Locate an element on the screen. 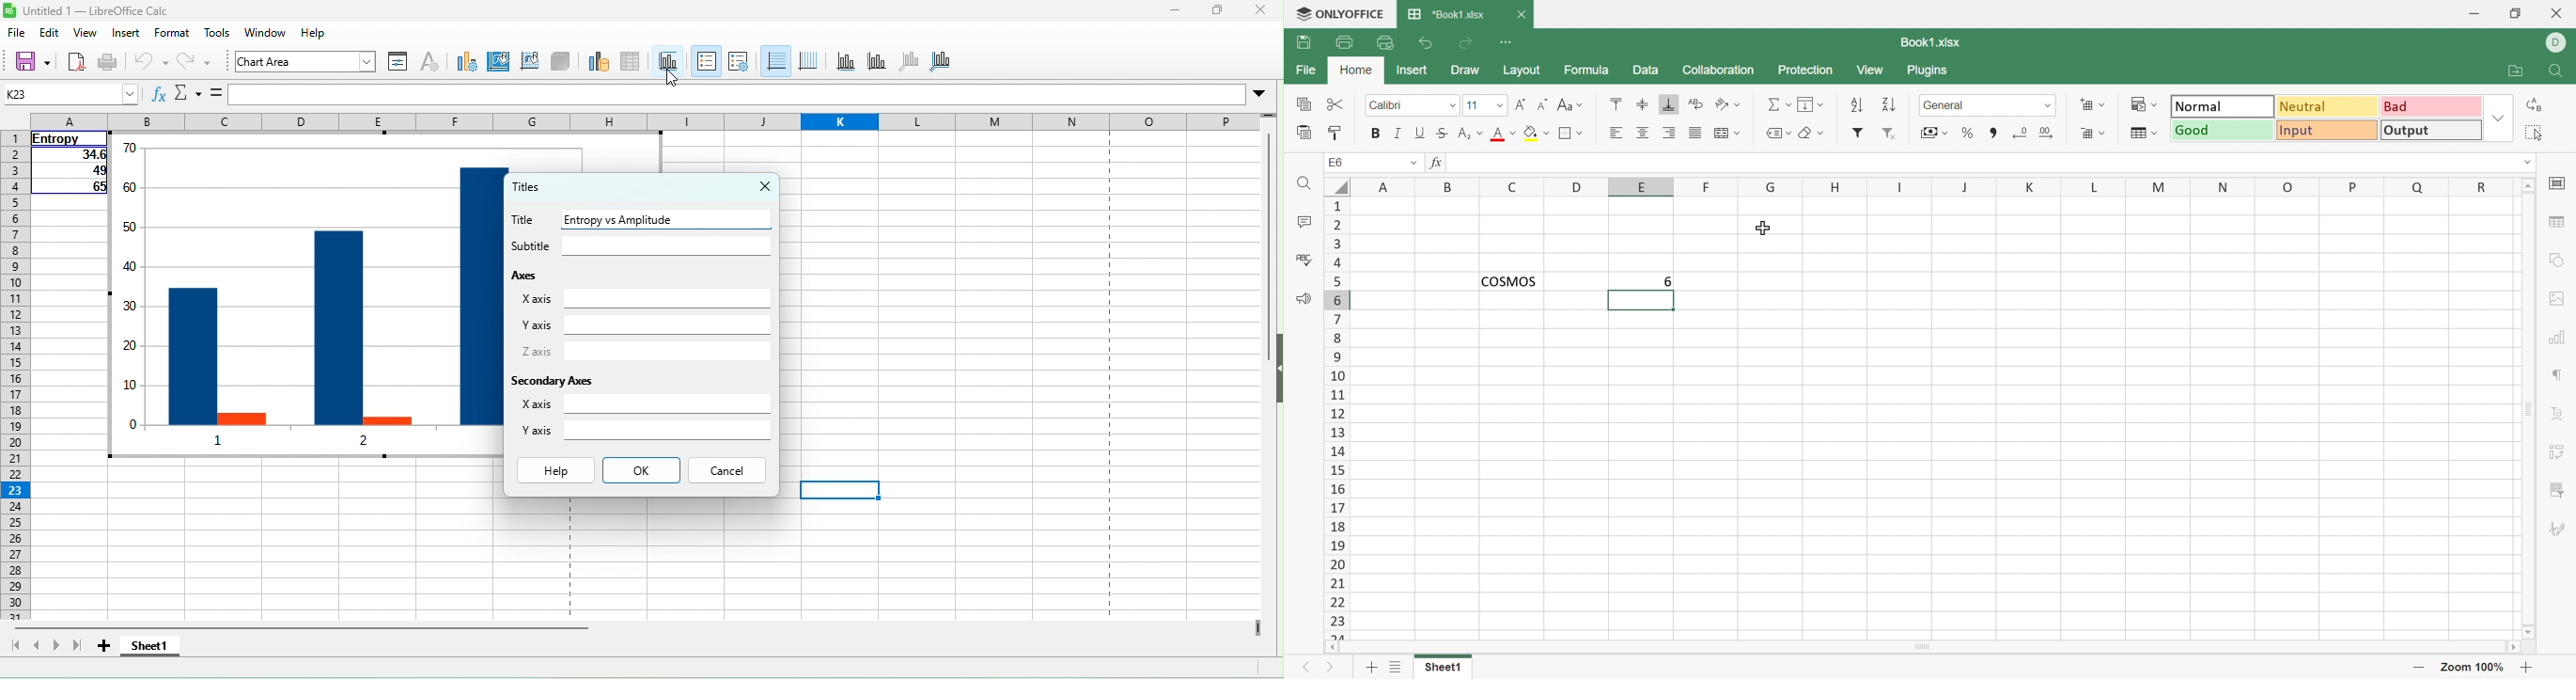 This screenshot has width=2576, height=700. formula is located at coordinates (214, 94).